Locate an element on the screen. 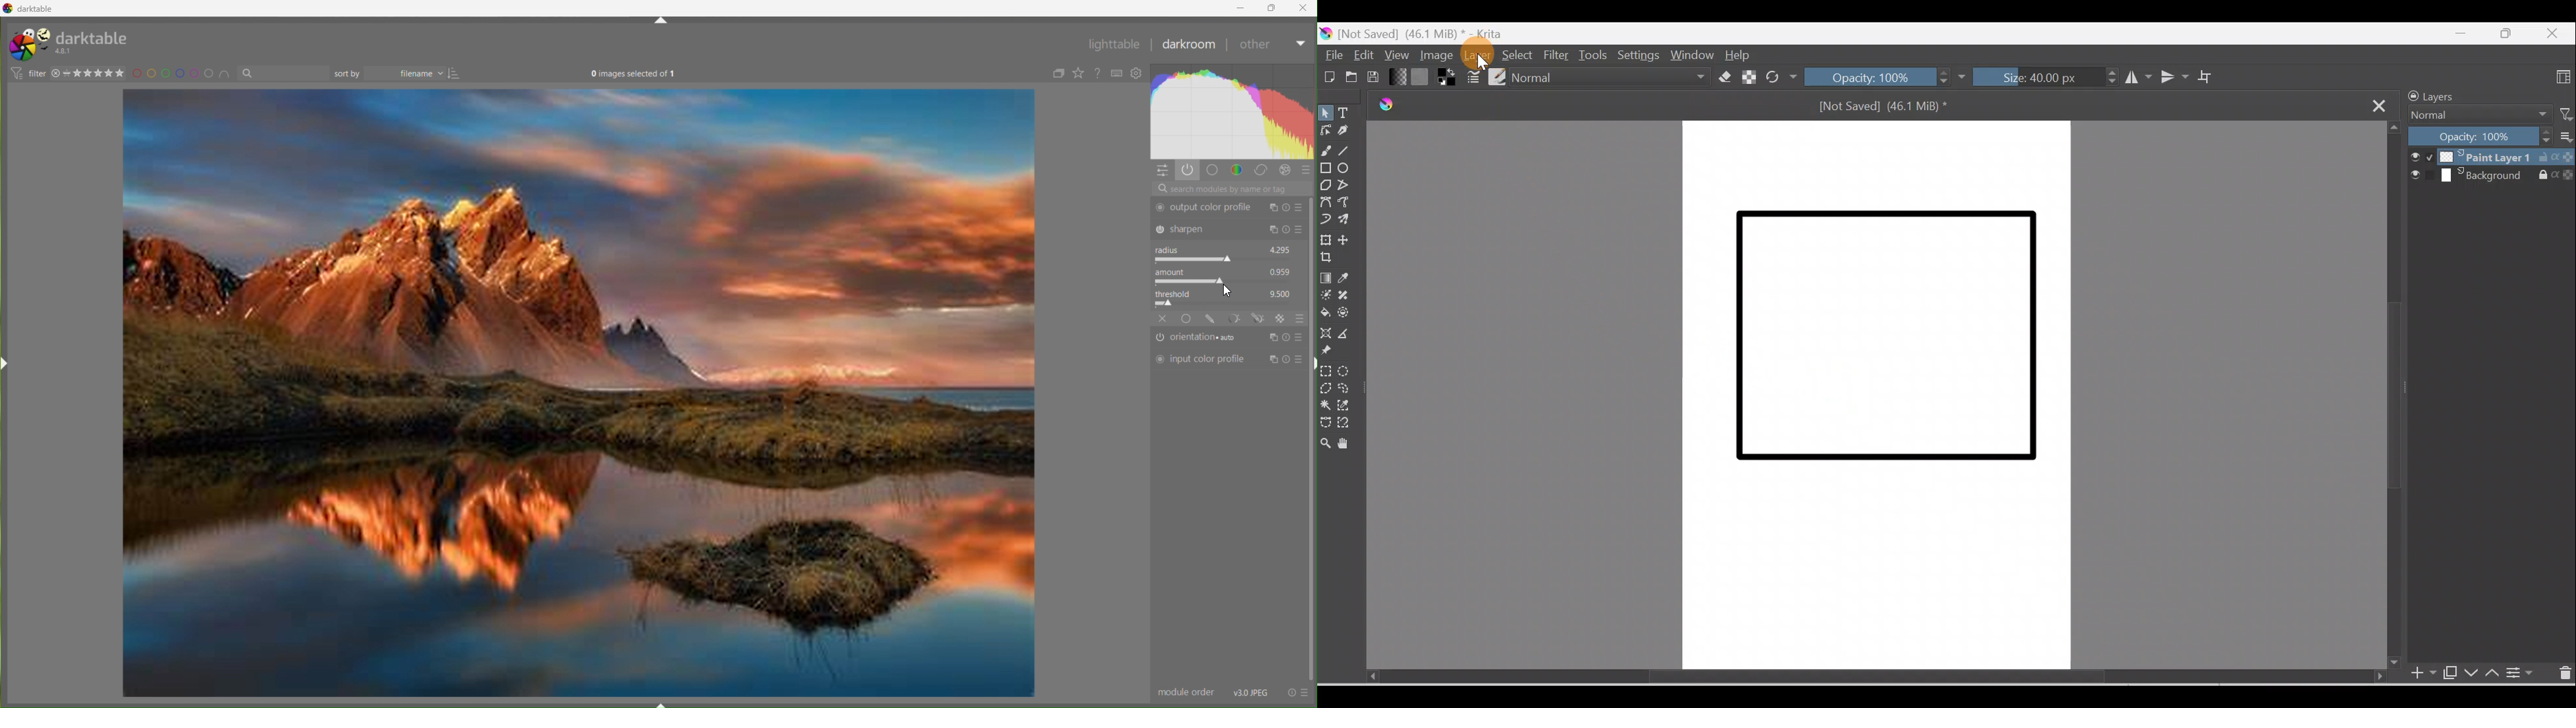 Image resolution: width=2576 pixels, height=728 pixels. Open existing document is located at coordinates (1350, 78).